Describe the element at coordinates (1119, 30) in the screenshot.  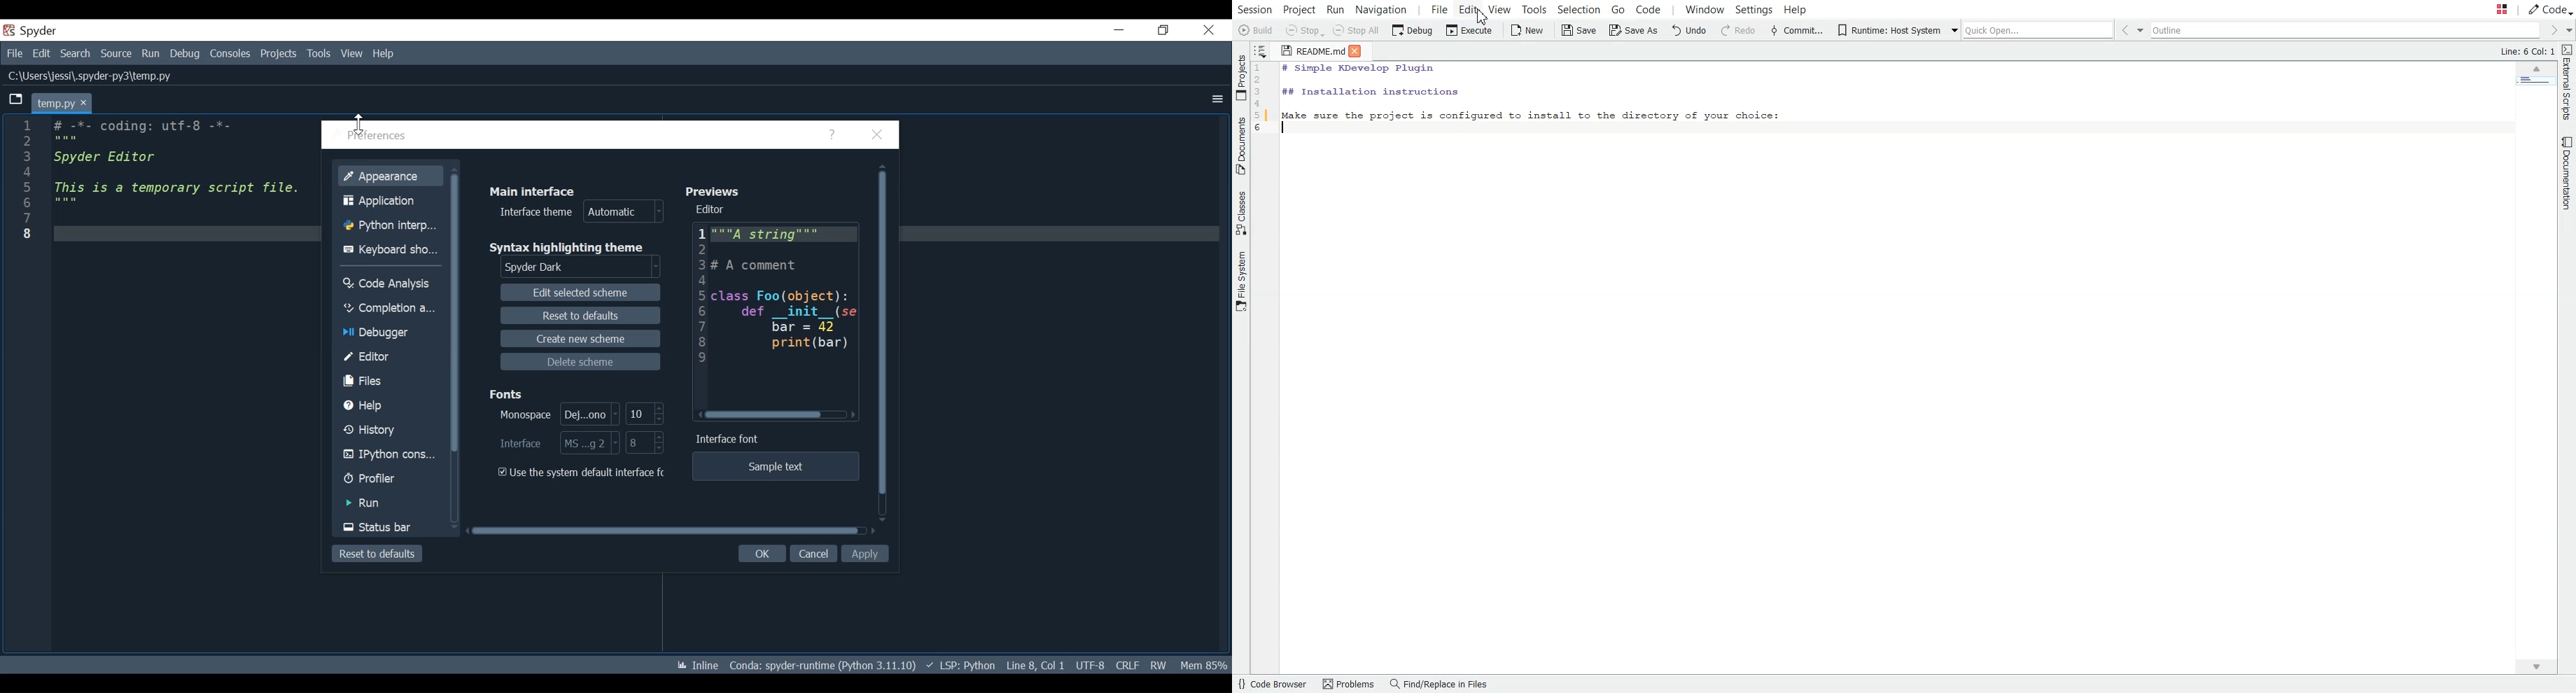
I see `Minimize` at that location.